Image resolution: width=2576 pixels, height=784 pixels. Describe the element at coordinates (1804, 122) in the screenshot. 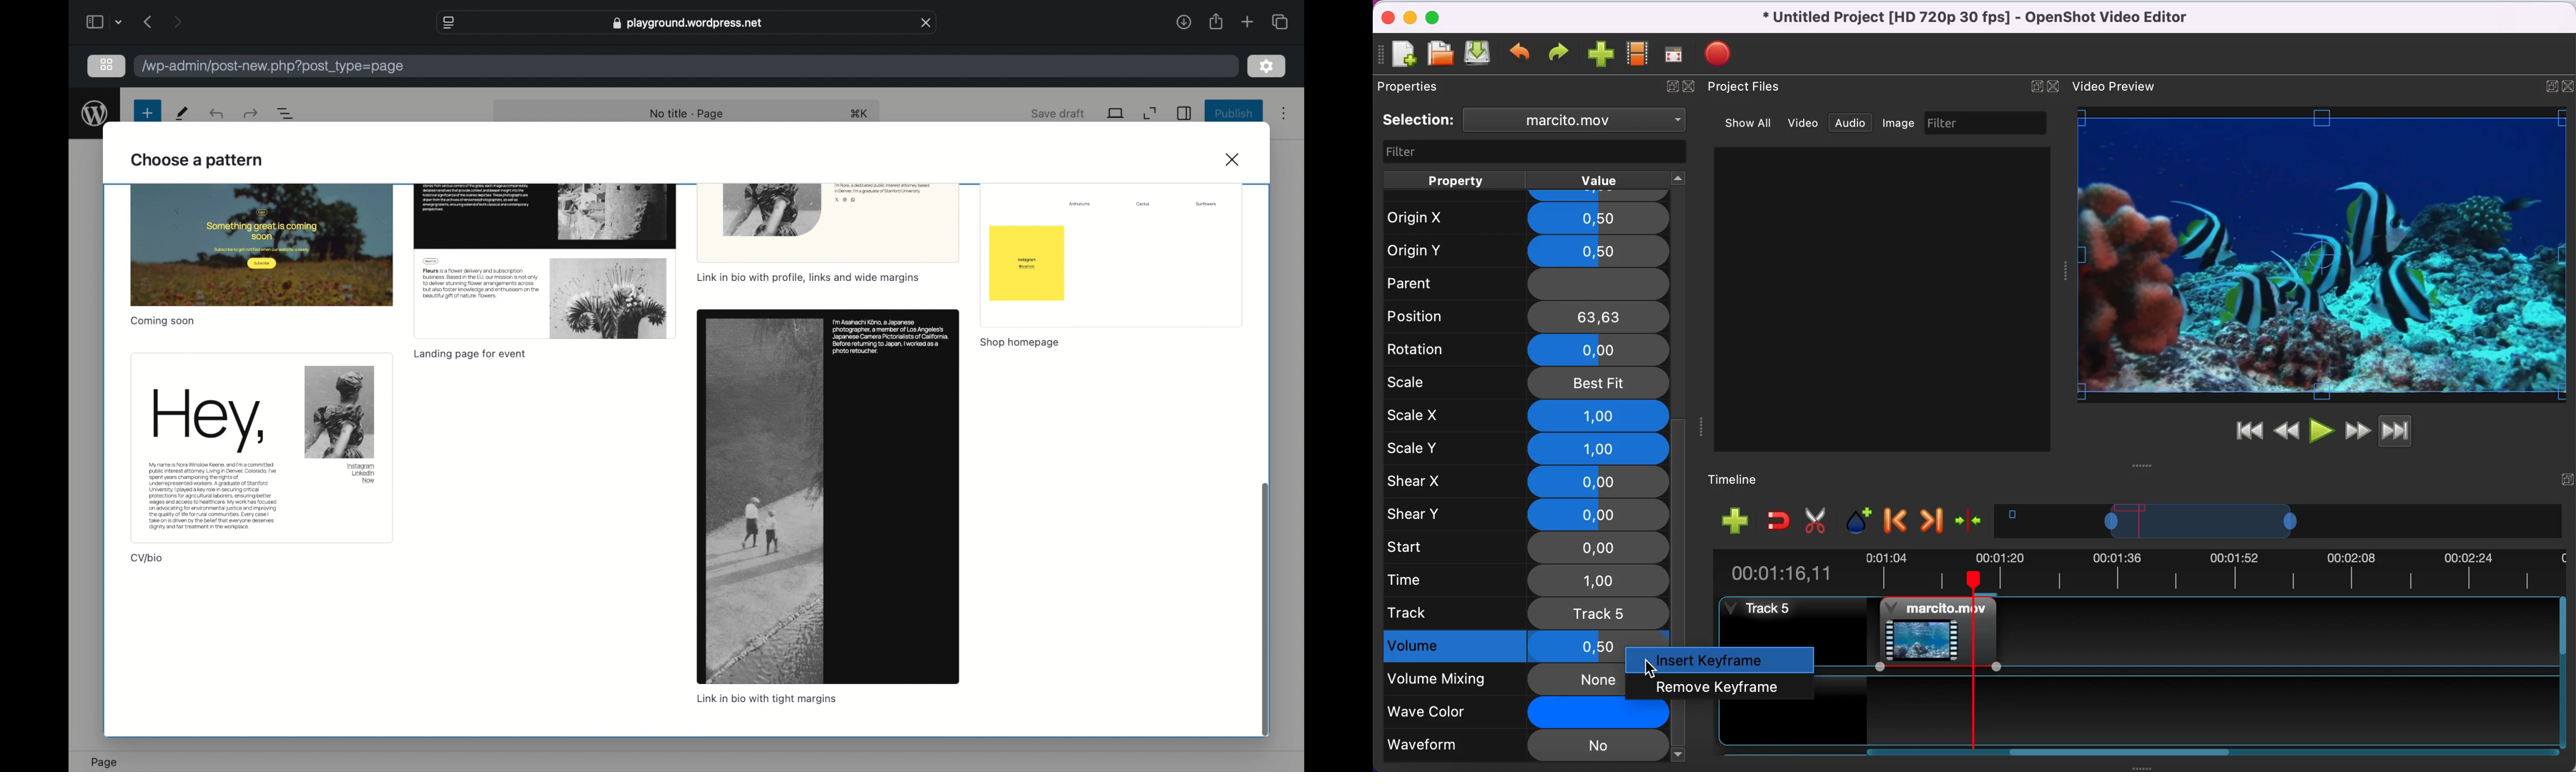

I see `video` at that location.